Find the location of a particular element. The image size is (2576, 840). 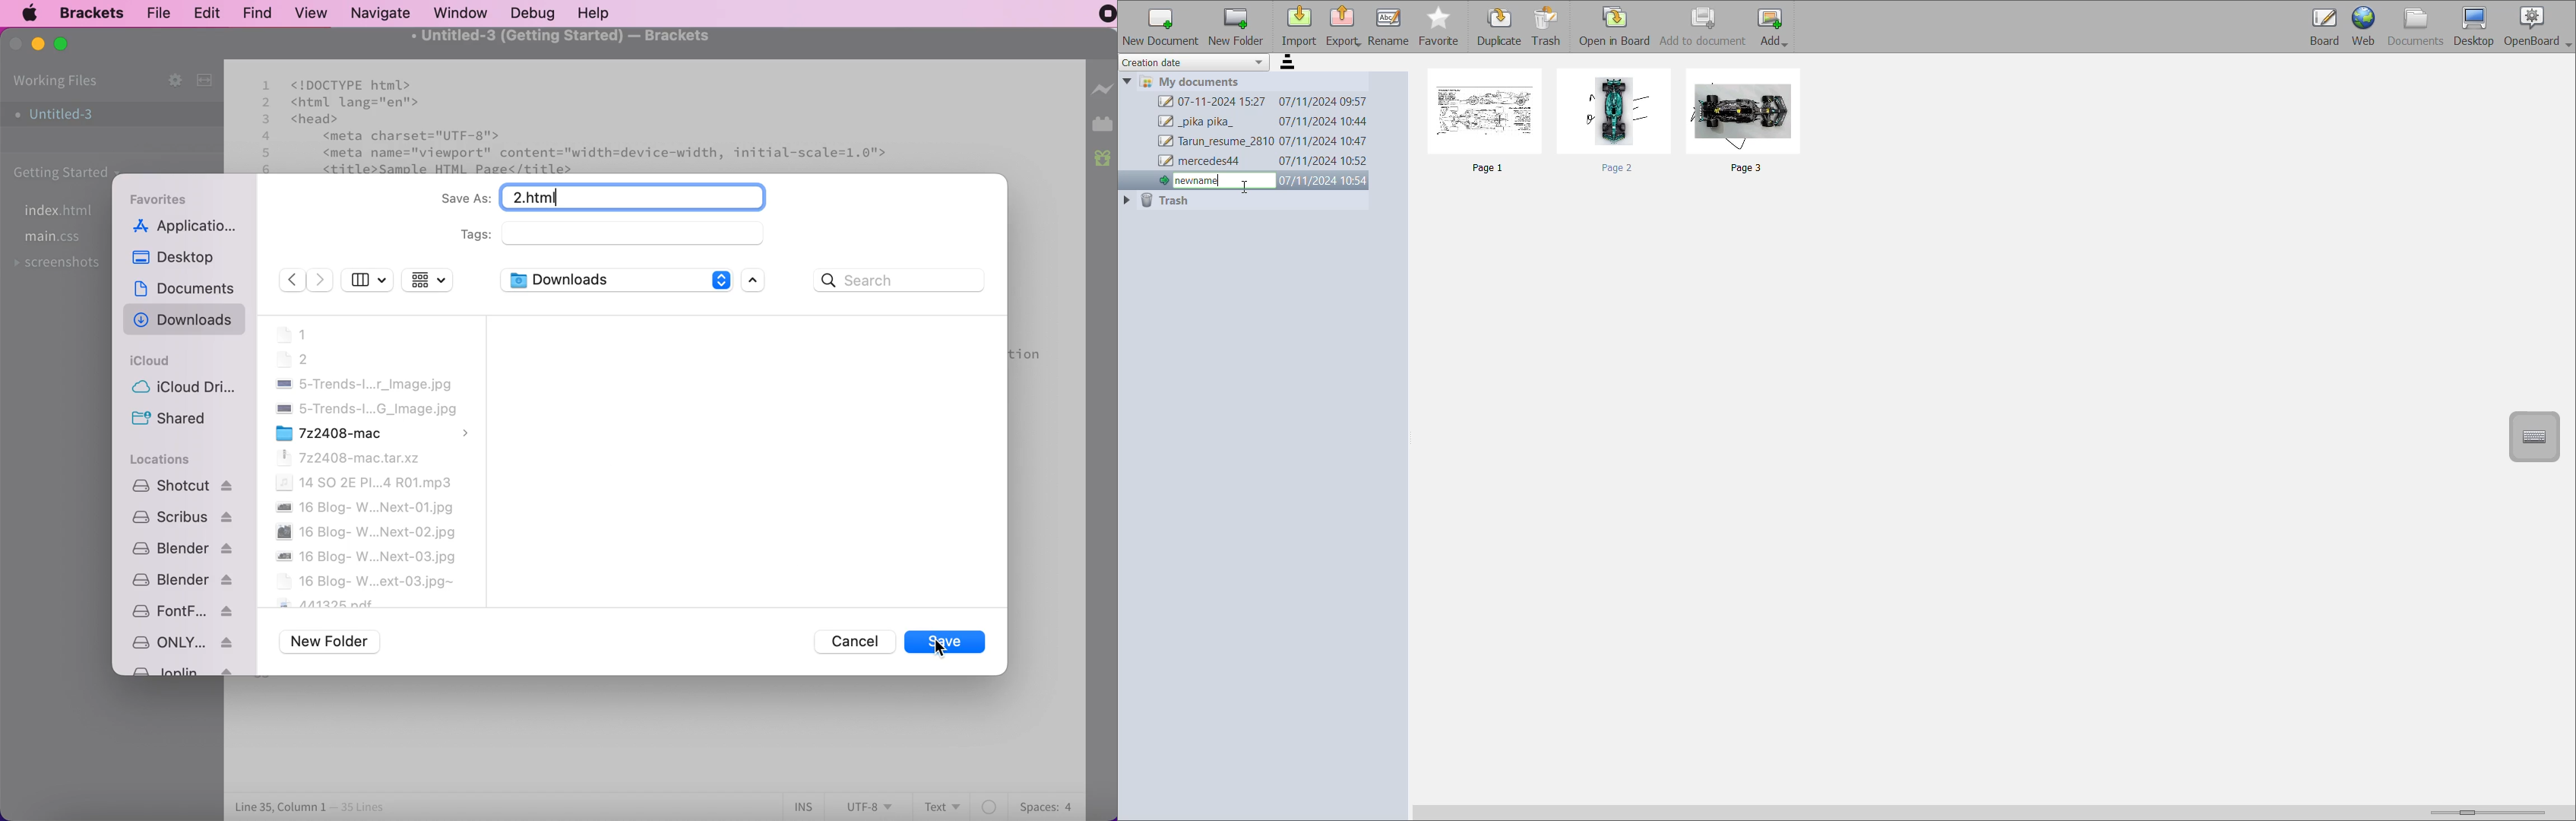

shared is located at coordinates (175, 419).